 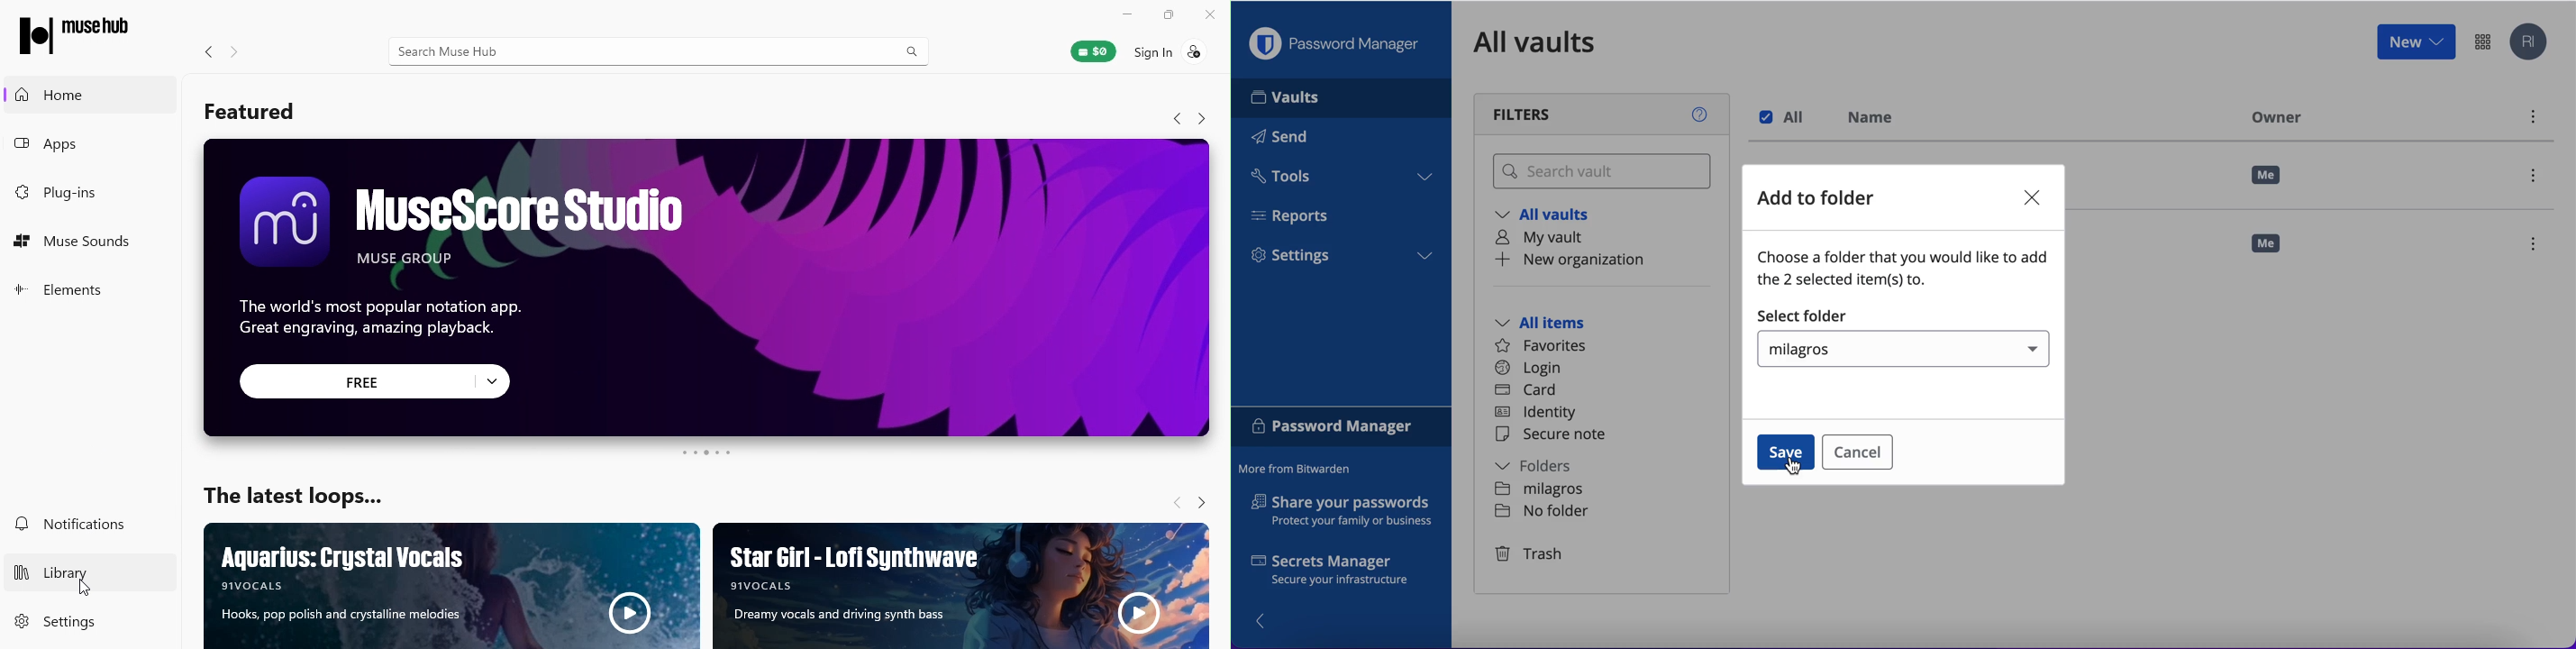 I want to click on password manager, so click(x=1339, y=44).